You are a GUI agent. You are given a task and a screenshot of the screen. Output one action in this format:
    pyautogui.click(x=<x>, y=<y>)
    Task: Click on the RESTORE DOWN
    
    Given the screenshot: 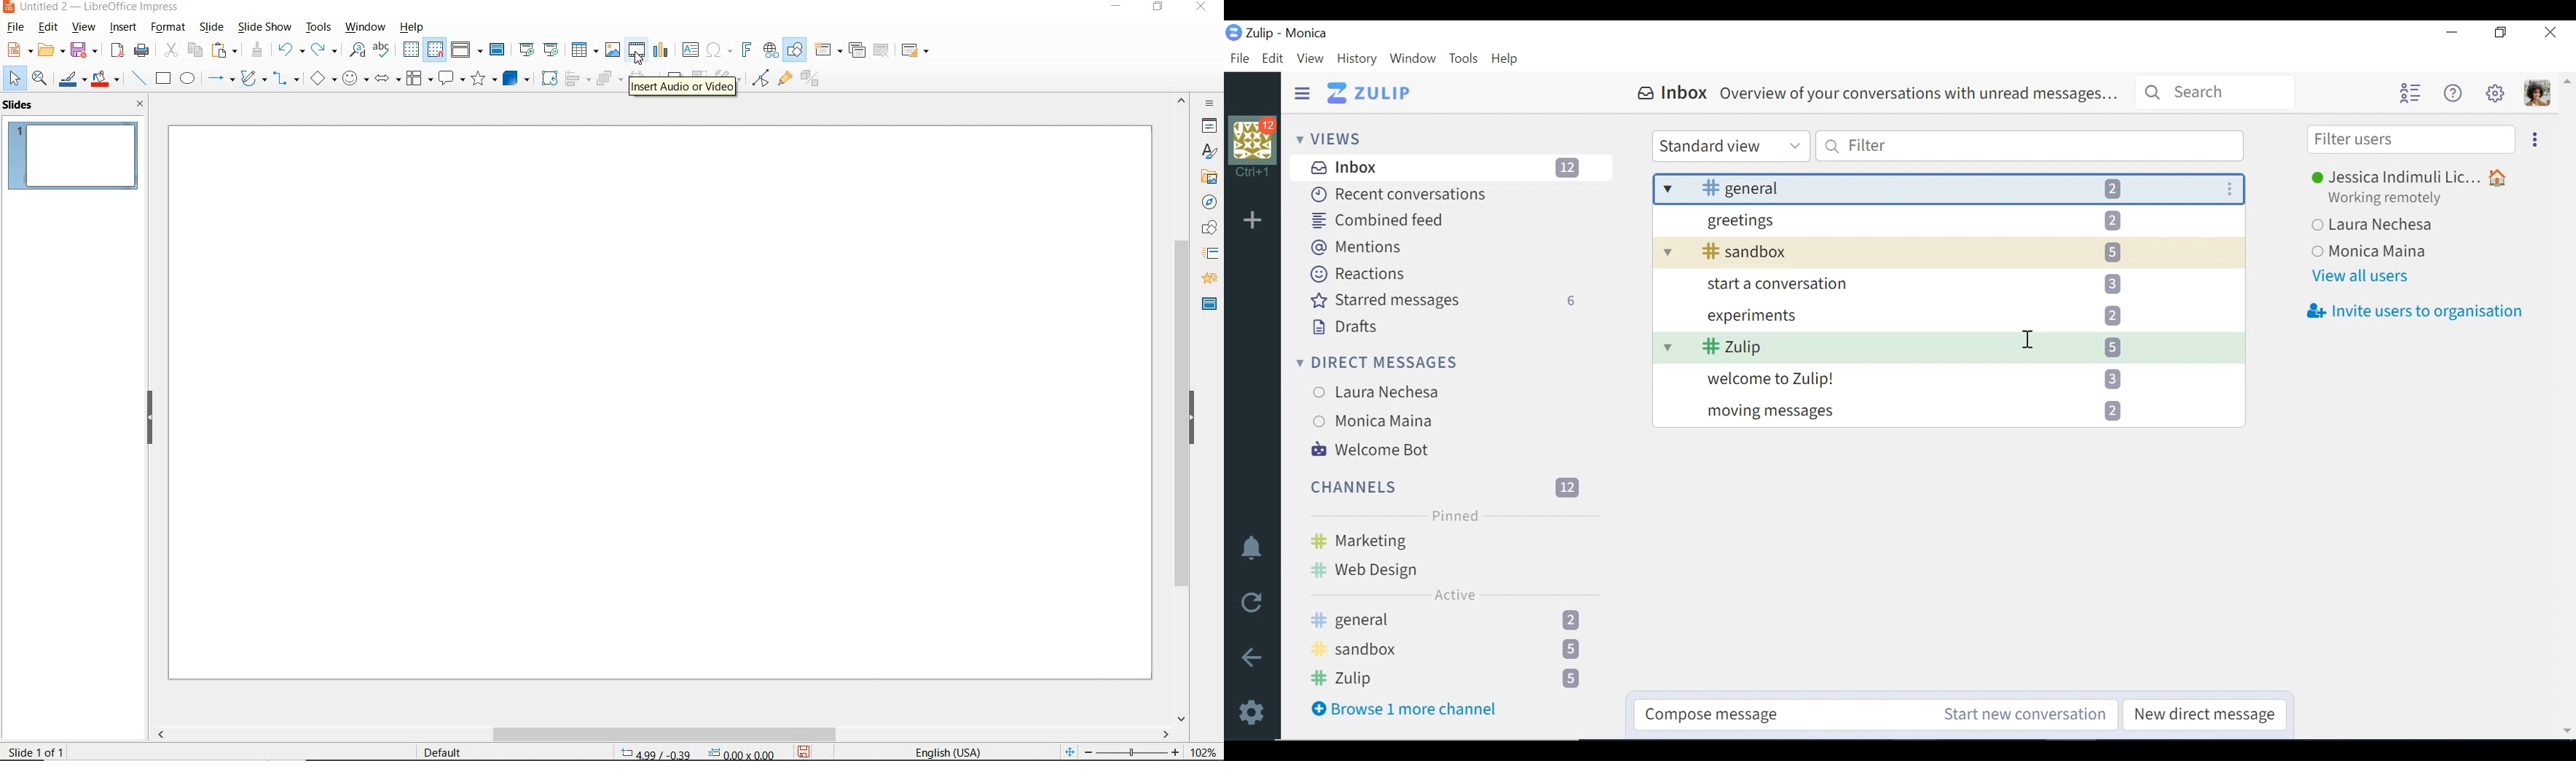 What is the action you would take?
    pyautogui.click(x=1160, y=8)
    